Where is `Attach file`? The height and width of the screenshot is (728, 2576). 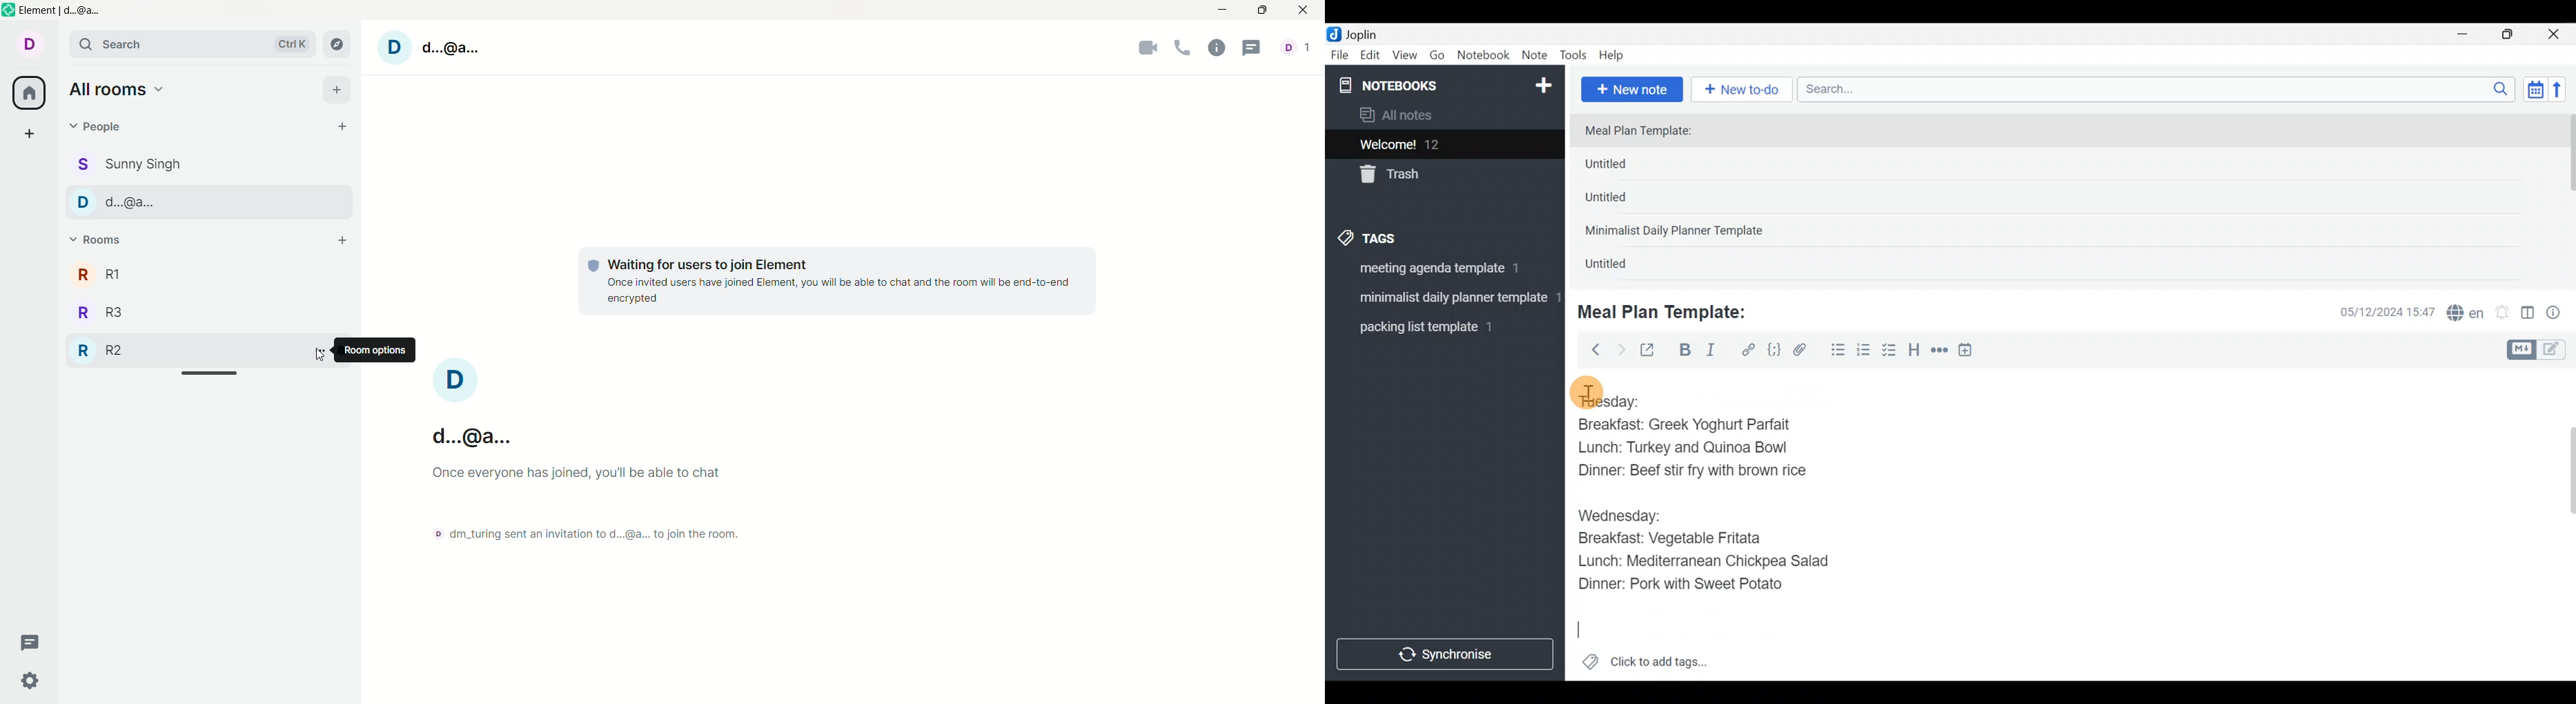 Attach file is located at coordinates (1804, 351).